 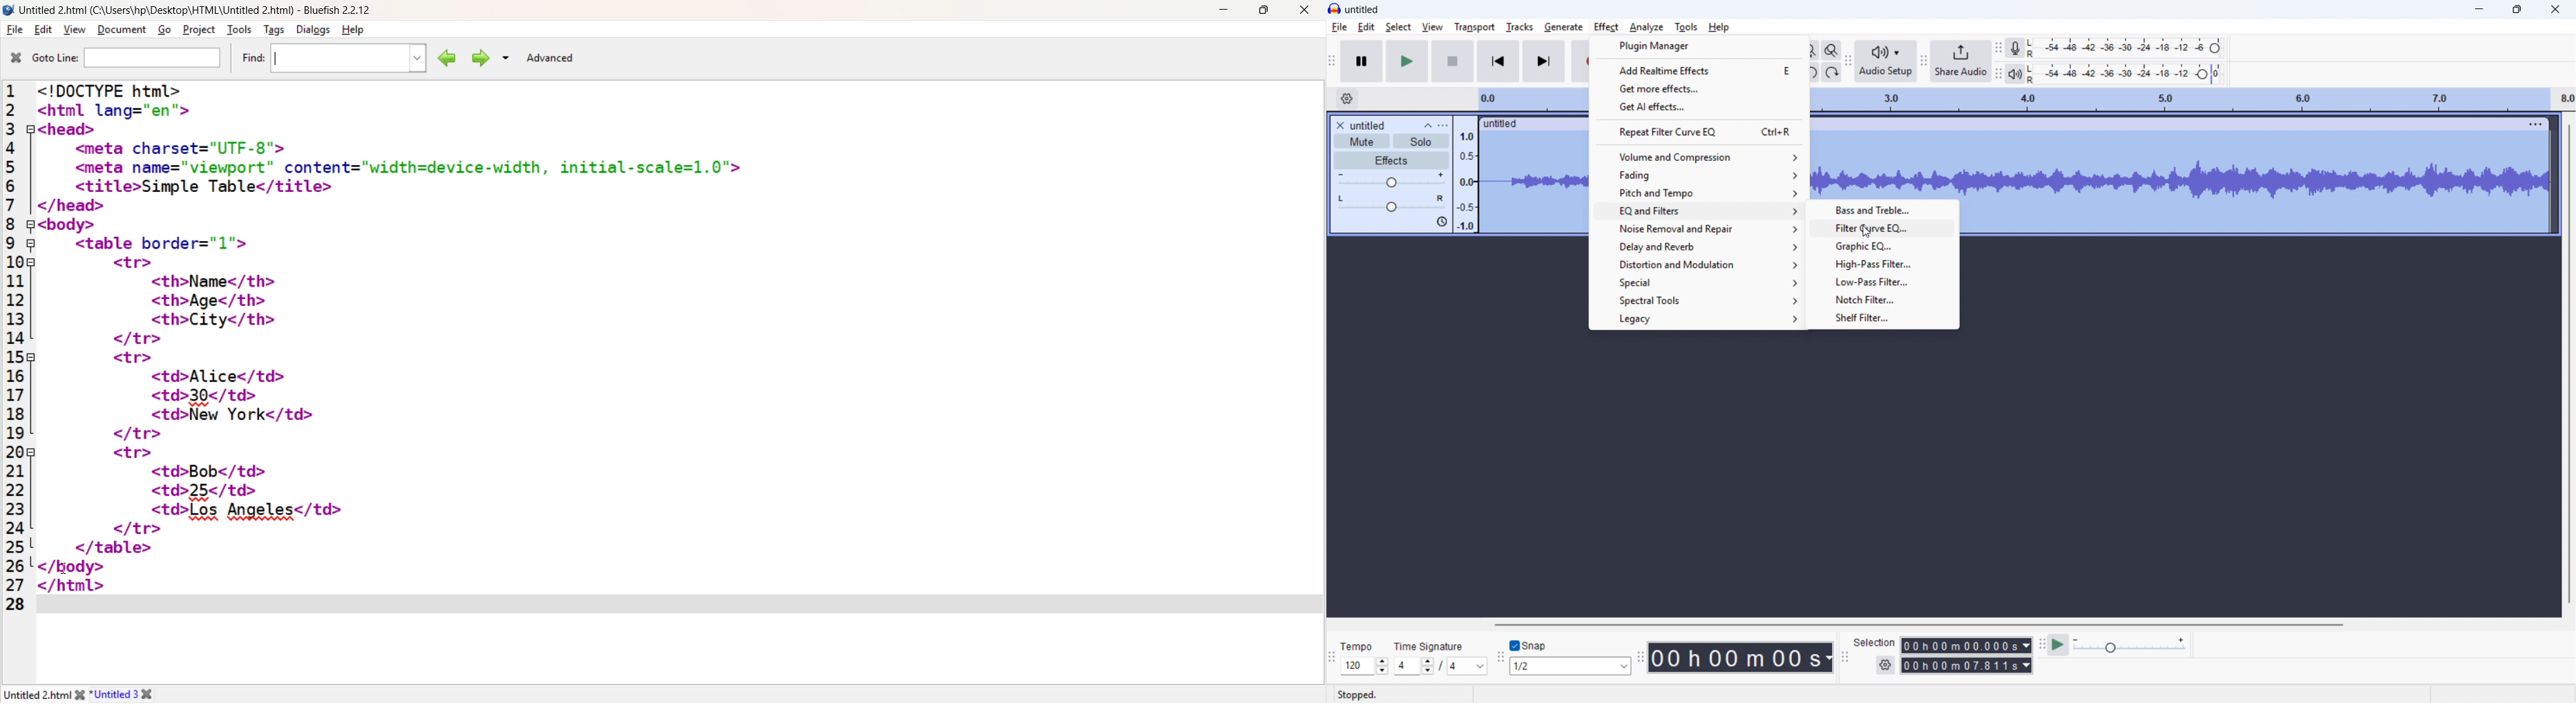 What do you see at coordinates (1998, 47) in the screenshot?
I see `Recording metre toolbar ` at bounding box center [1998, 47].